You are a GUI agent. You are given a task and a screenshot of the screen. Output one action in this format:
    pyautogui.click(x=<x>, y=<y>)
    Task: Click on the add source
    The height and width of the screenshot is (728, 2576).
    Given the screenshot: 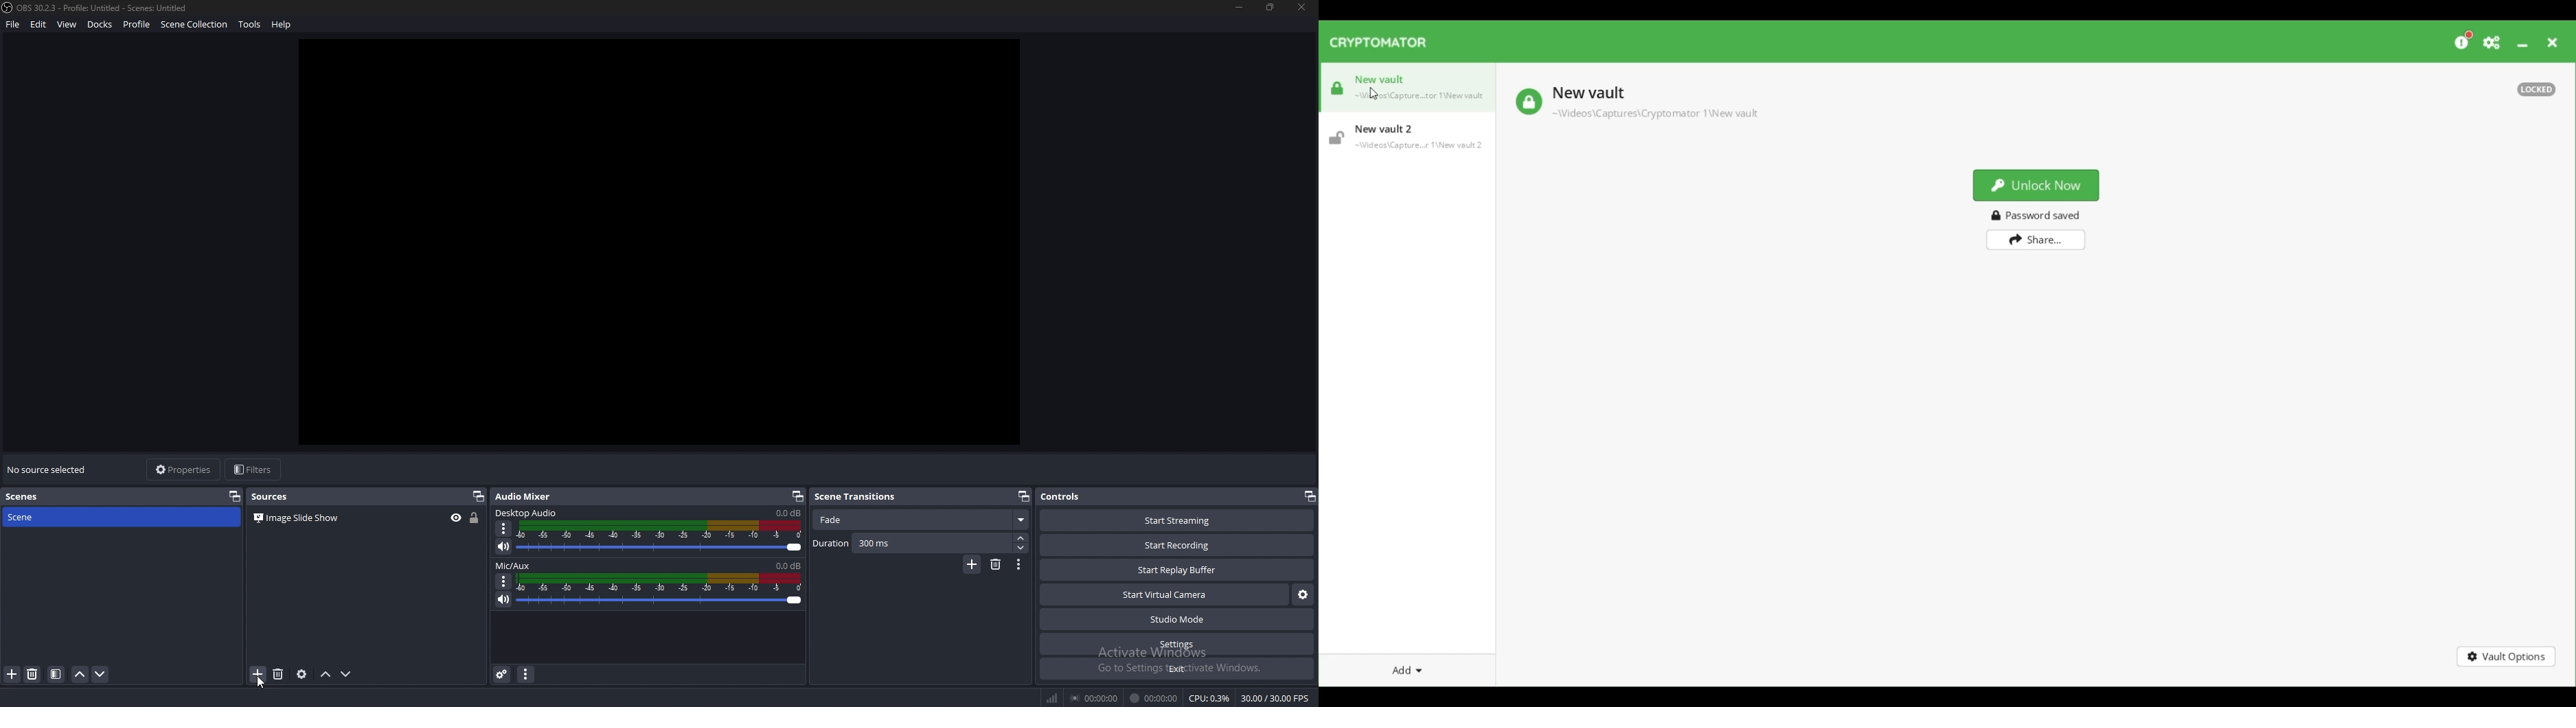 What is the action you would take?
    pyautogui.click(x=11, y=675)
    